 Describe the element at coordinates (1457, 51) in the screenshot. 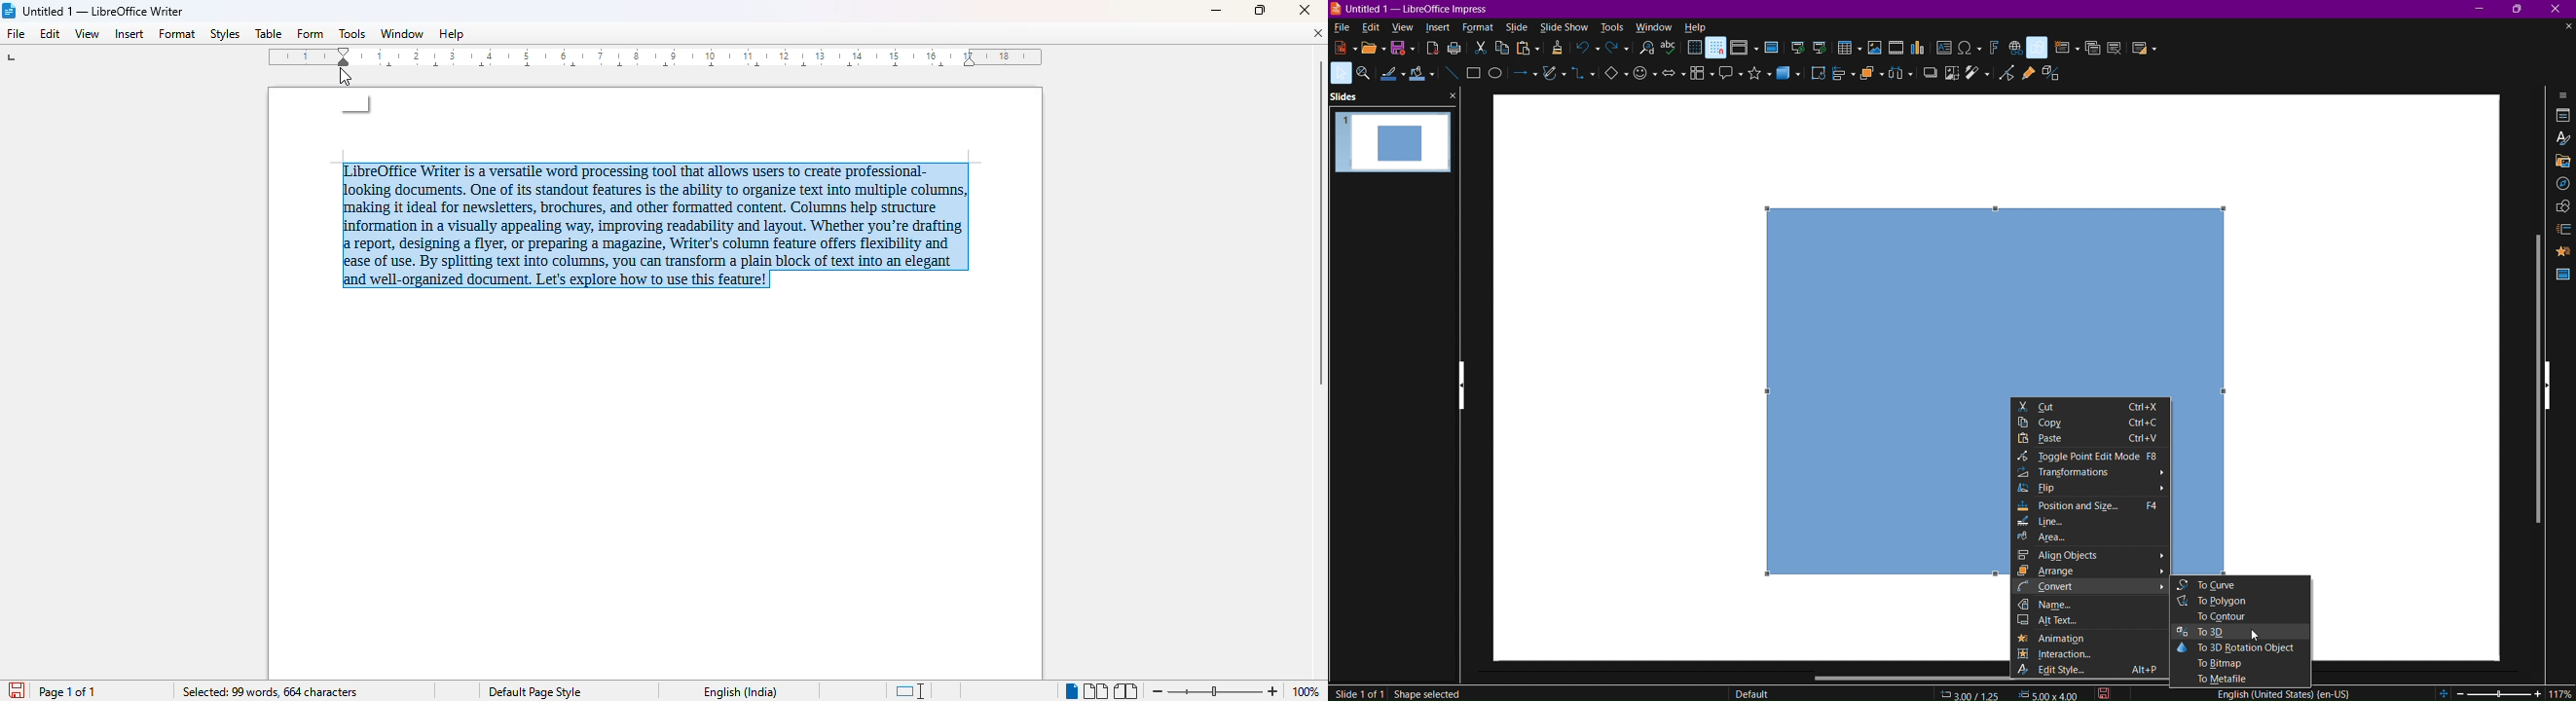

I see `print` at that location.